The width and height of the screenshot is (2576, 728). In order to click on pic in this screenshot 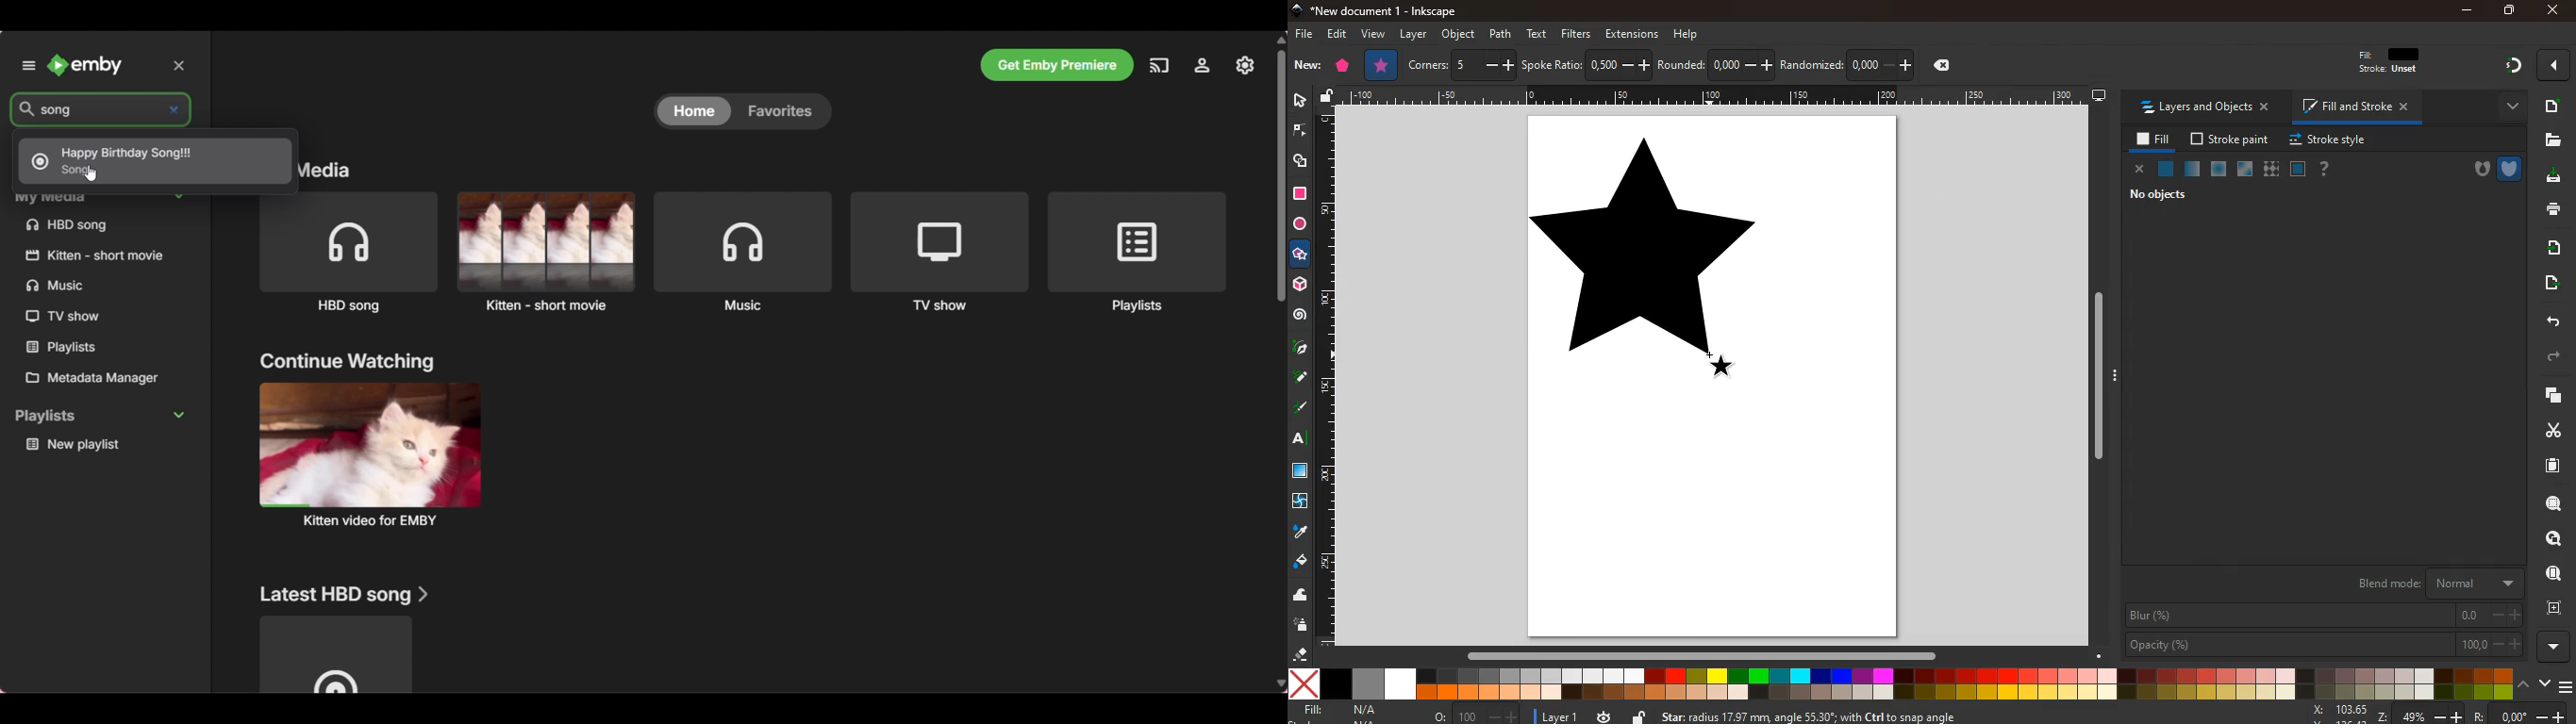, I will do `click(1299, 350)`.